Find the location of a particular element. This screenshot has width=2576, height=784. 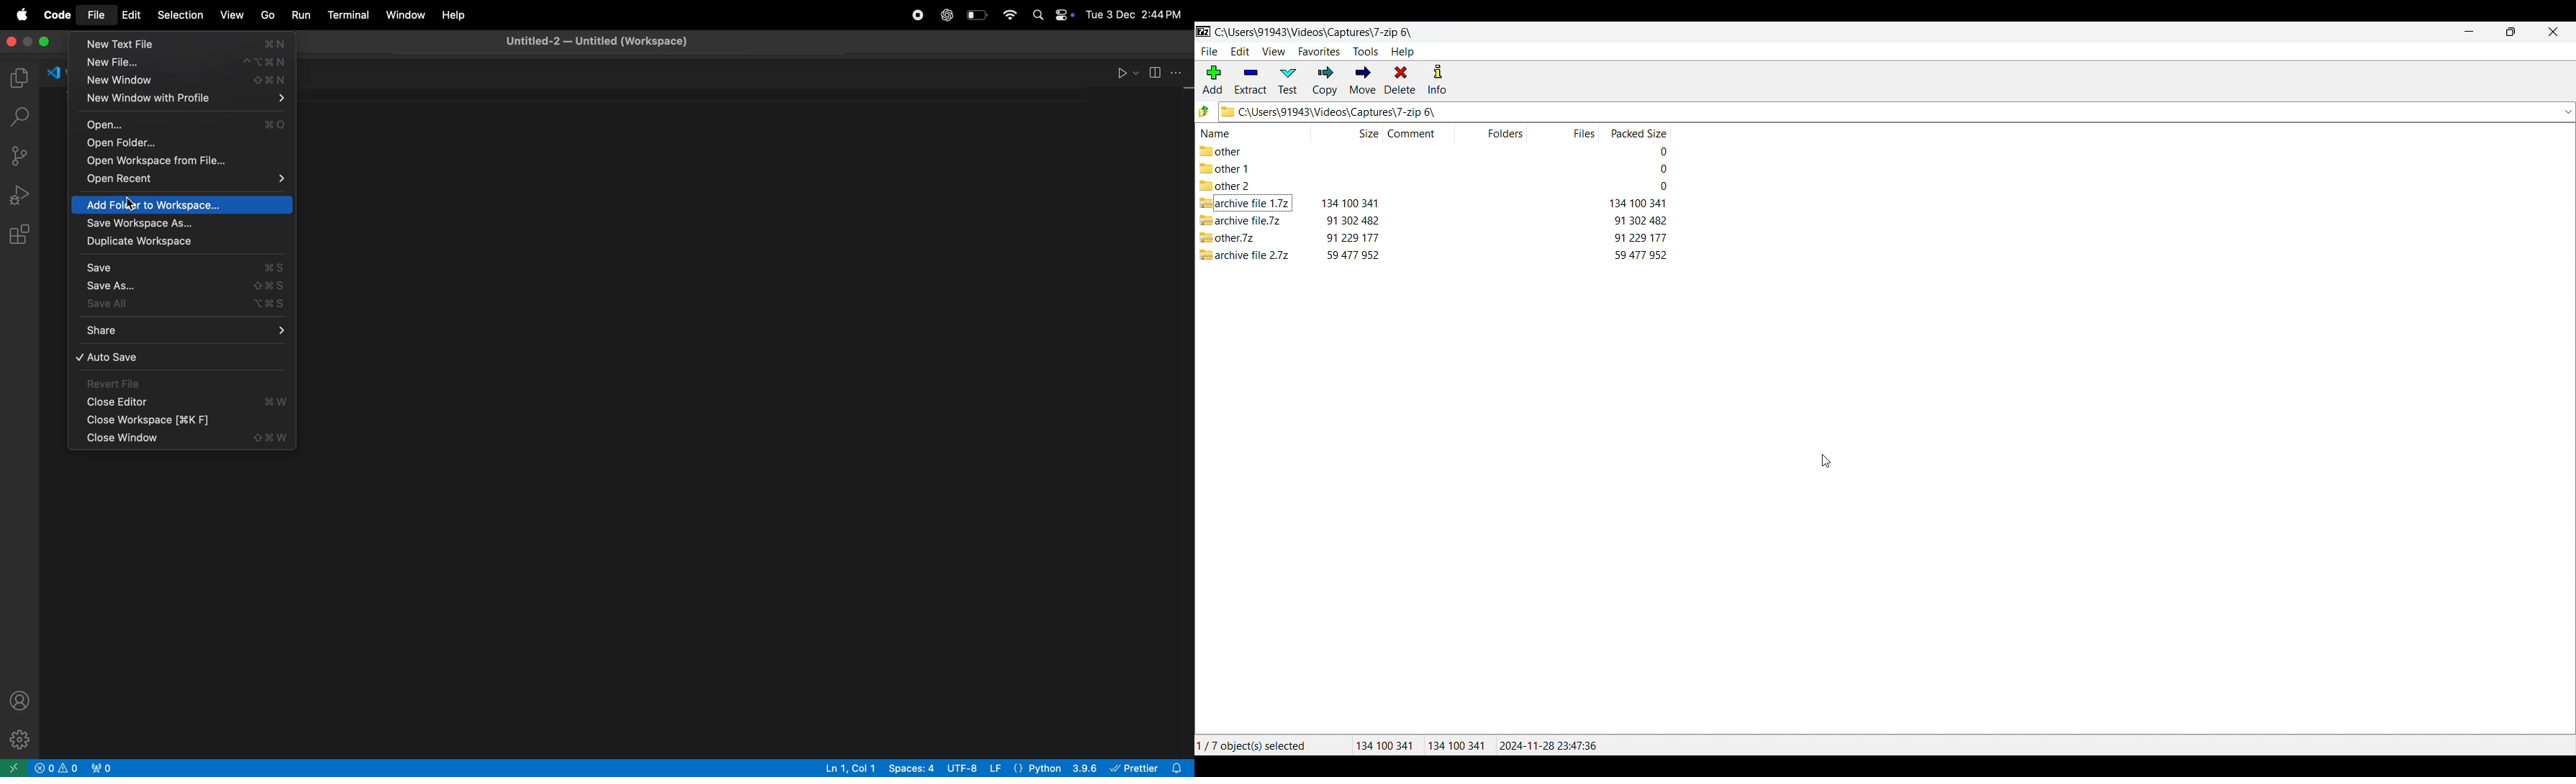

share is located at coordinates (187, 330).